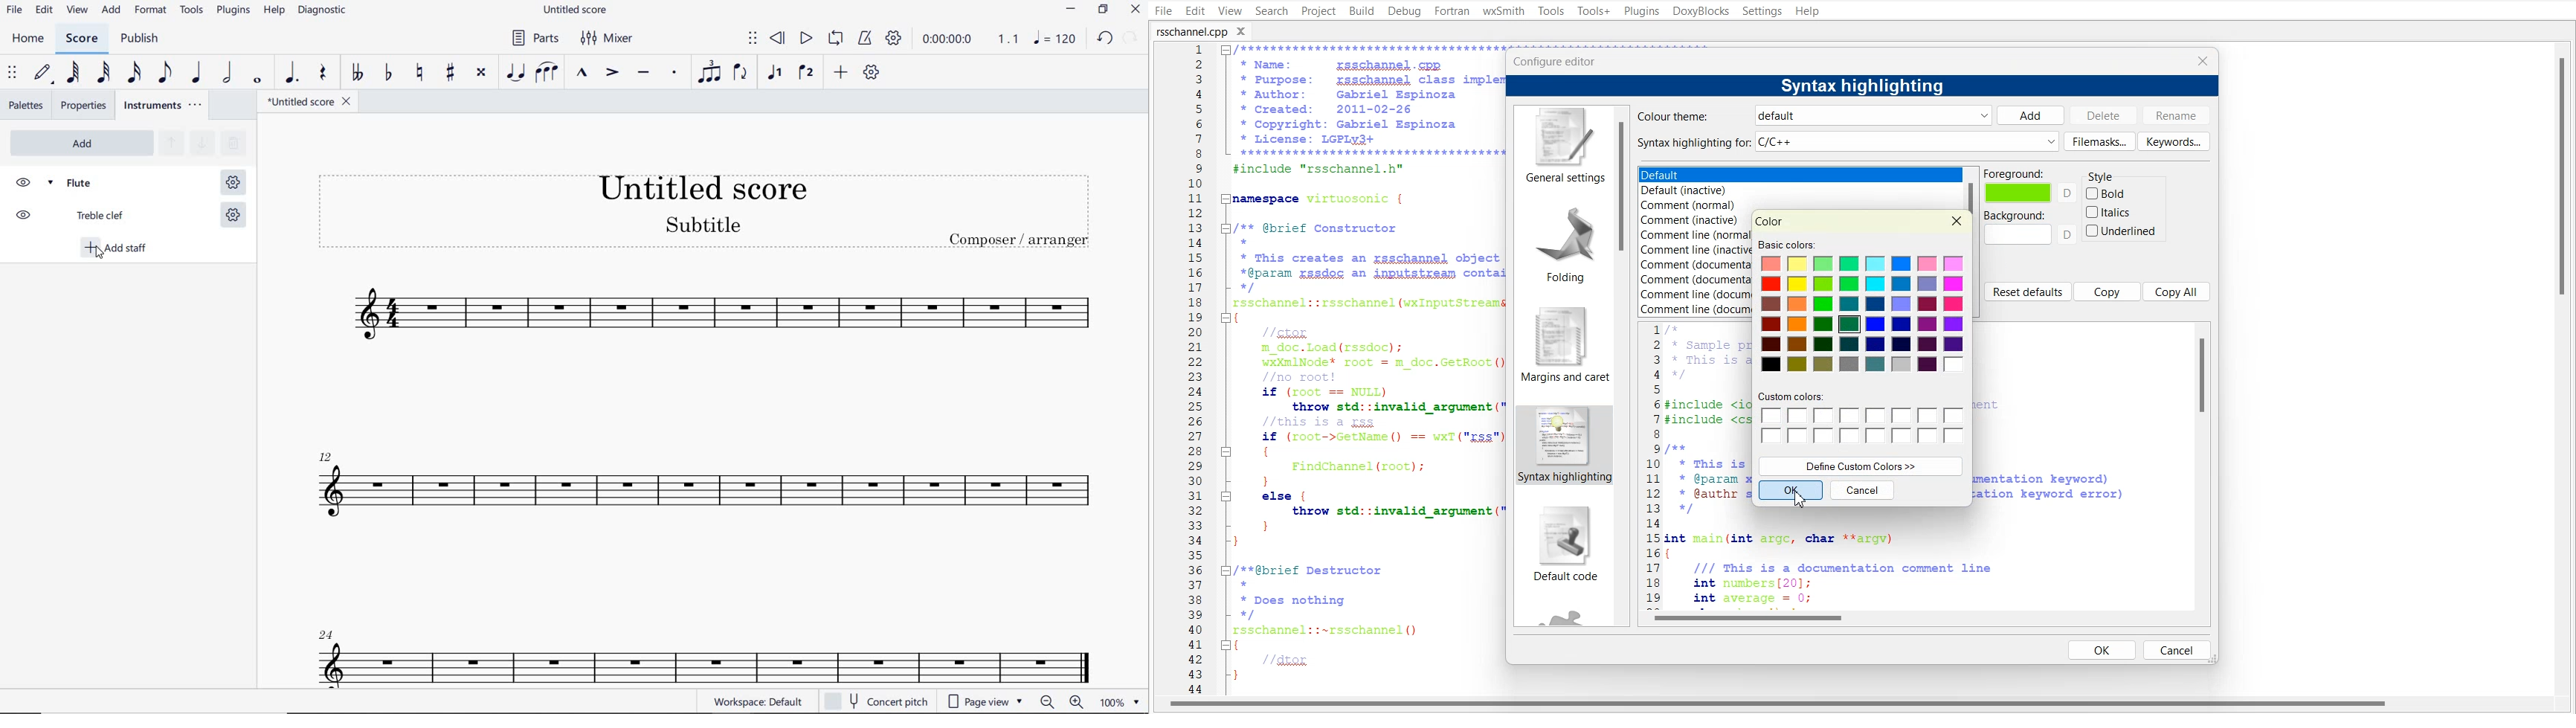 The width and height of the screenshot is (2576, 728). Describe the element at coordinates (752, 38) in the screenshot. I see `SELECT TO MOVE` at that location.